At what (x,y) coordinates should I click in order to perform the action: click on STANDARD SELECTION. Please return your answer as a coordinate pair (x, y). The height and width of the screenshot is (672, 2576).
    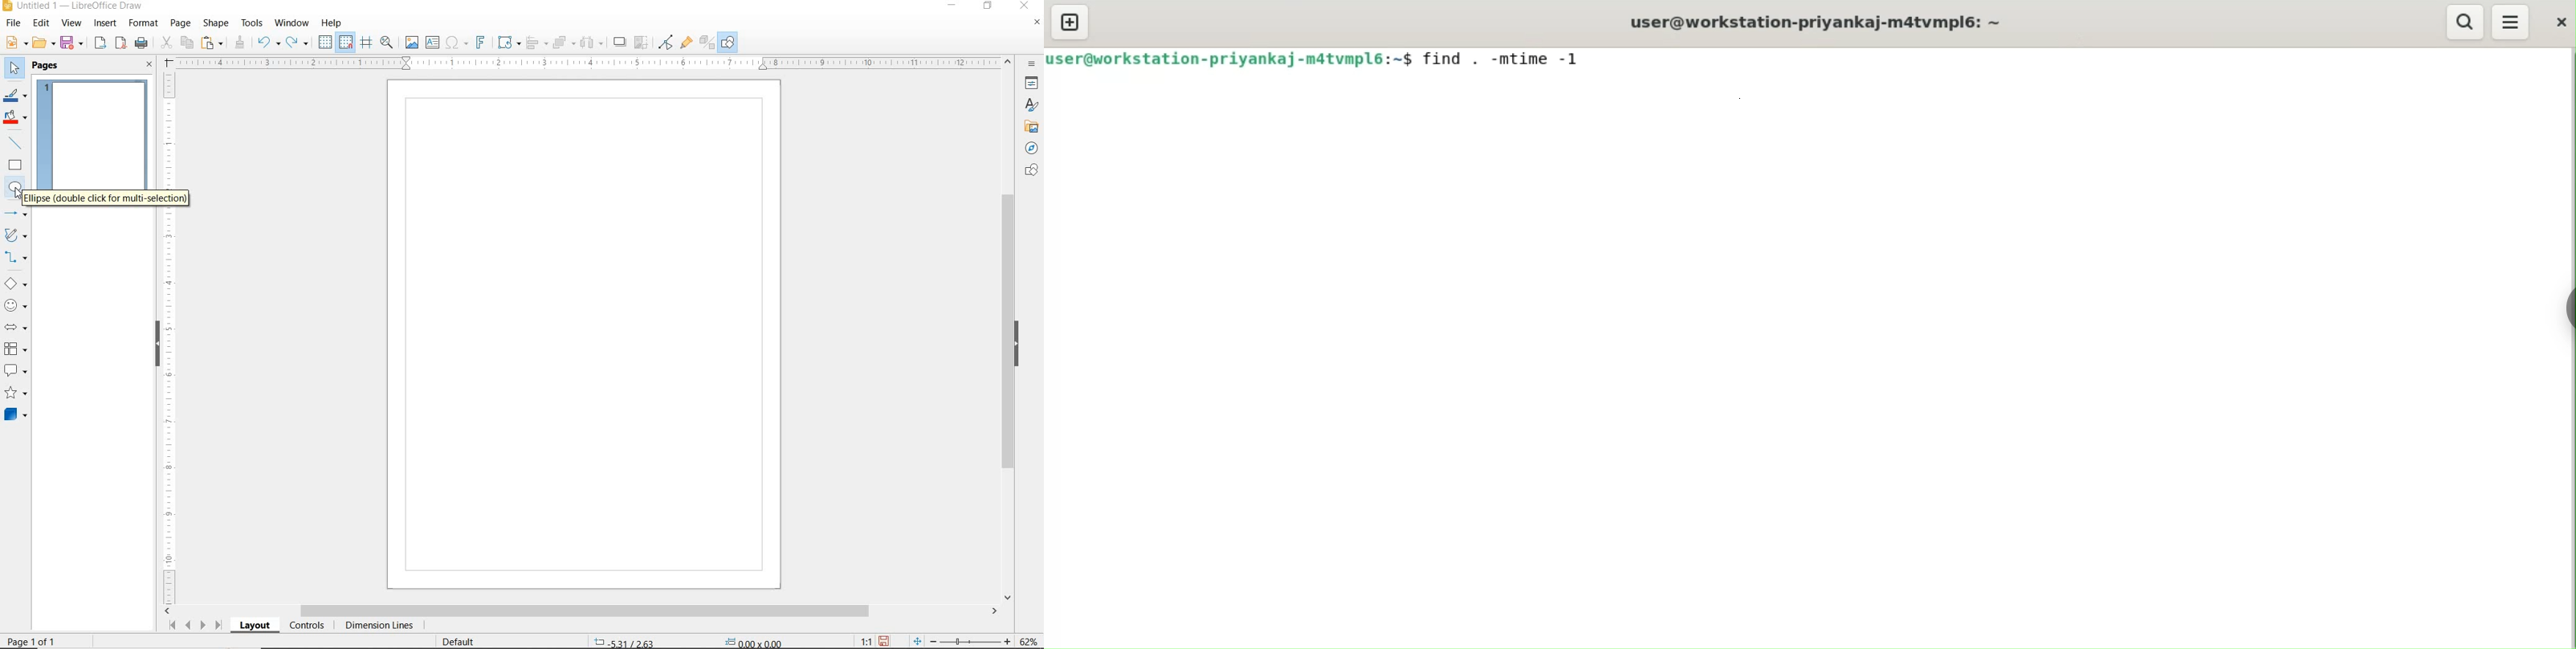
    Looking at the image, I should click on (688, 638).